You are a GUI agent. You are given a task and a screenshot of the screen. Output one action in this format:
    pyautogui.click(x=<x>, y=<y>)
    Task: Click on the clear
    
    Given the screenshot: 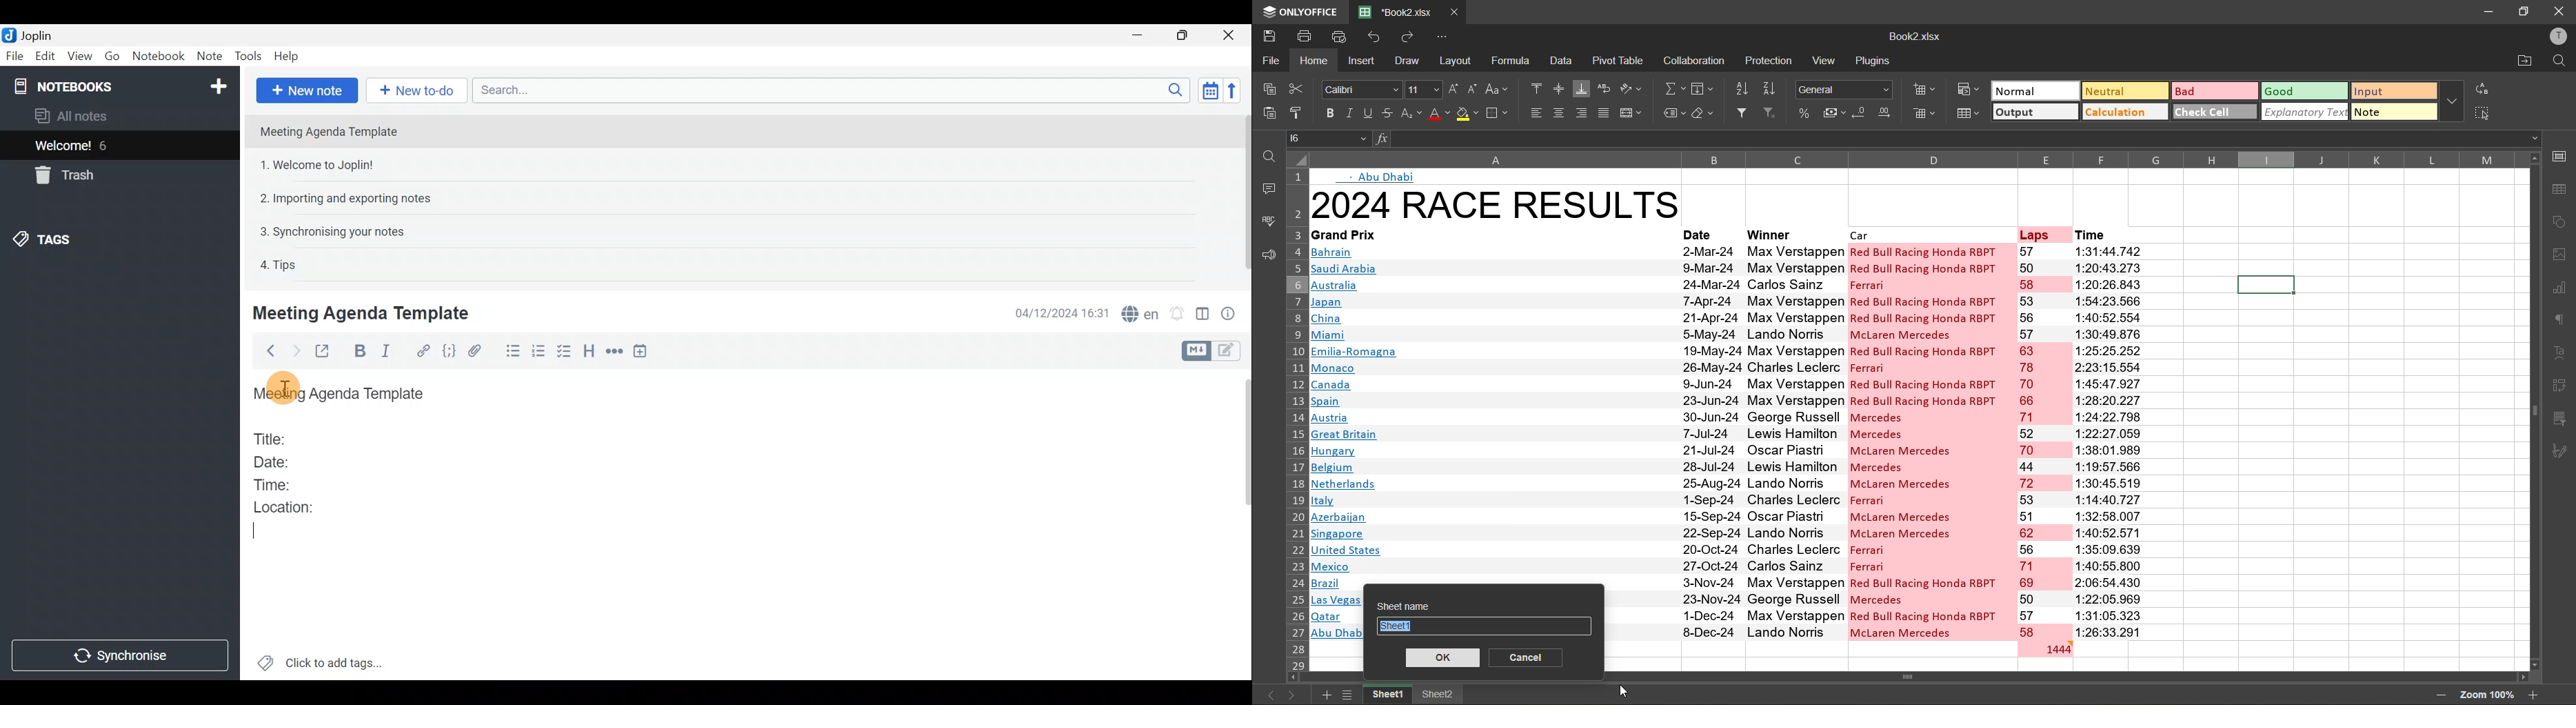 What is the action you would take?
    pyautogui.click(x=1704, y=115)
    